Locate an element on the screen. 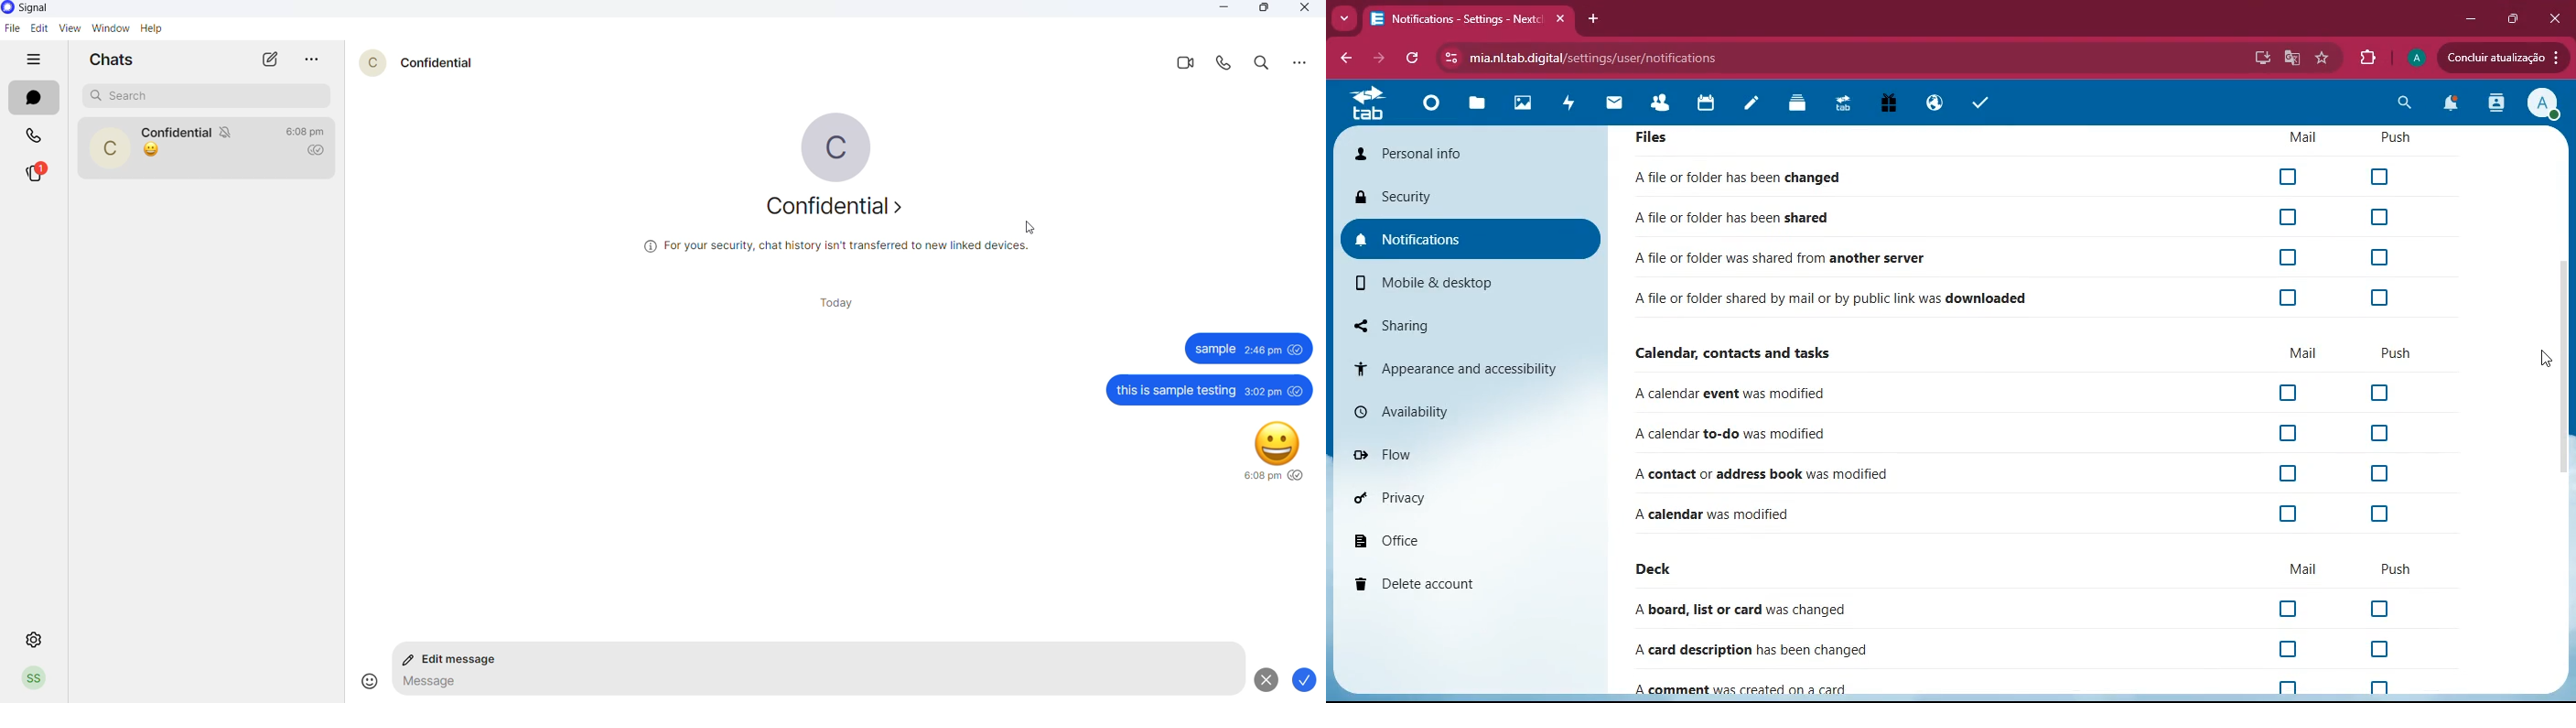 The width and height of the screenshot is (2576, 728). card description is located at coordinates (1759, 648).